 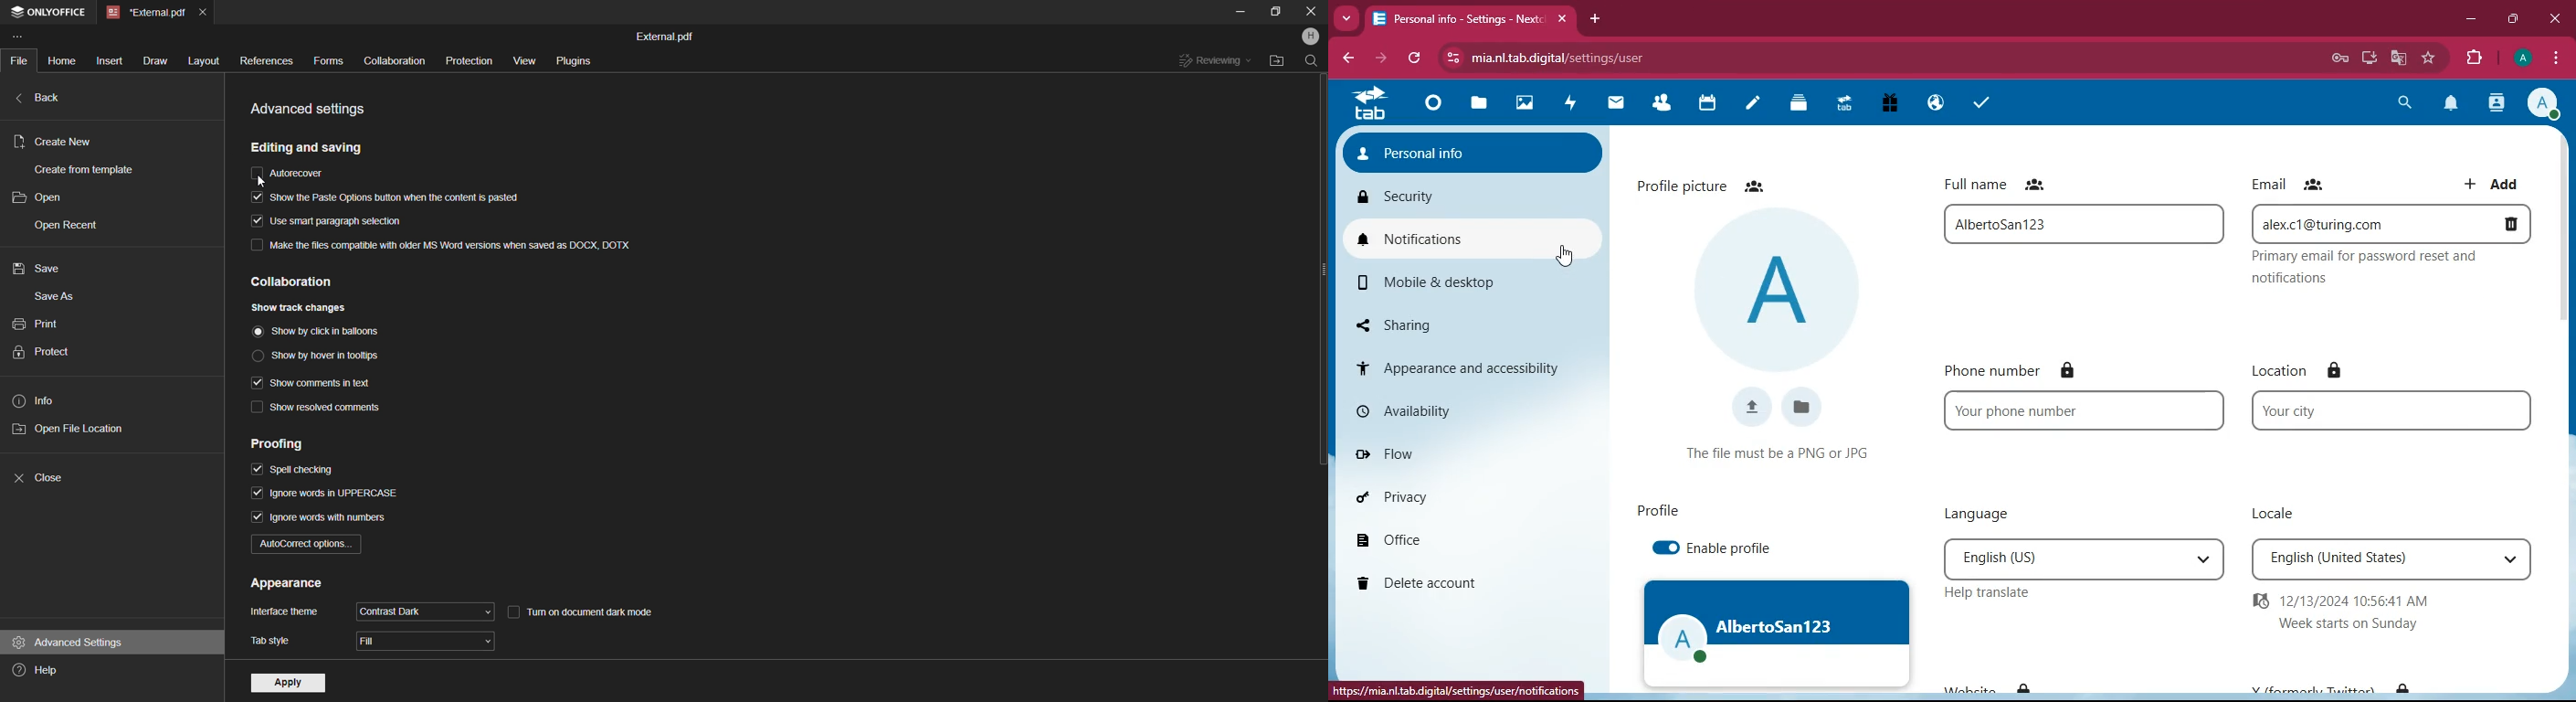 I want to click on phone number, so click(x=1992, y=367).